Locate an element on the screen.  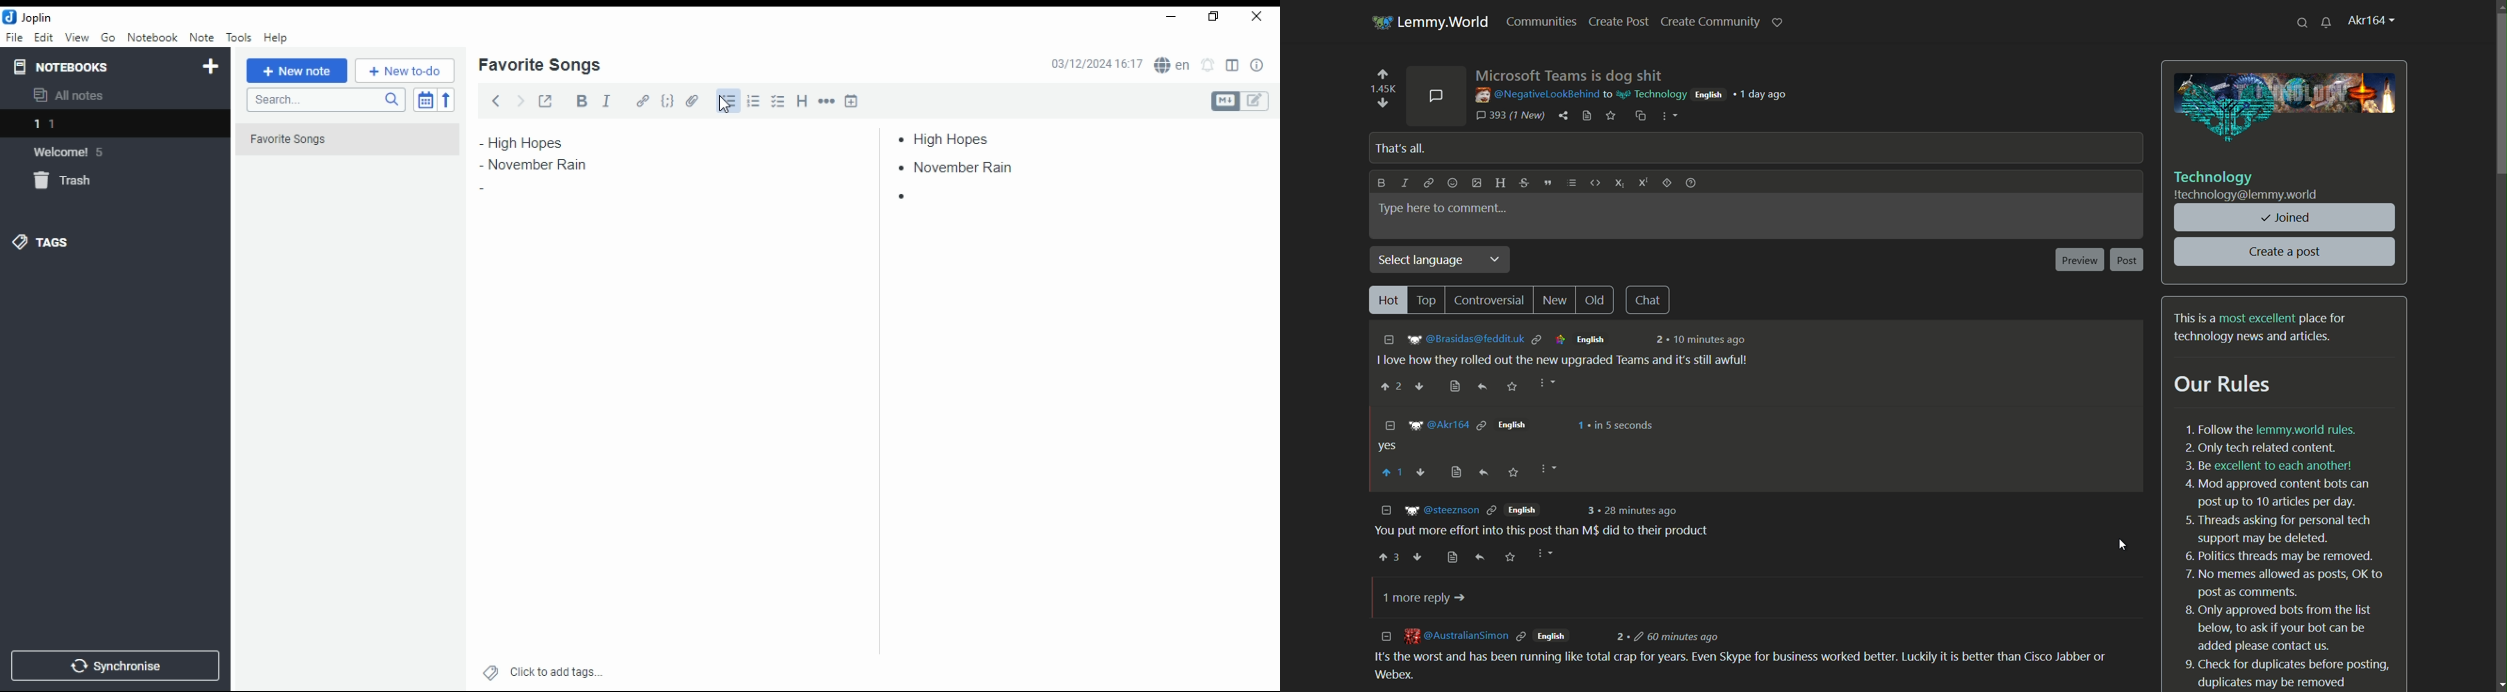
controversial is located at coordinates (1490, 301).